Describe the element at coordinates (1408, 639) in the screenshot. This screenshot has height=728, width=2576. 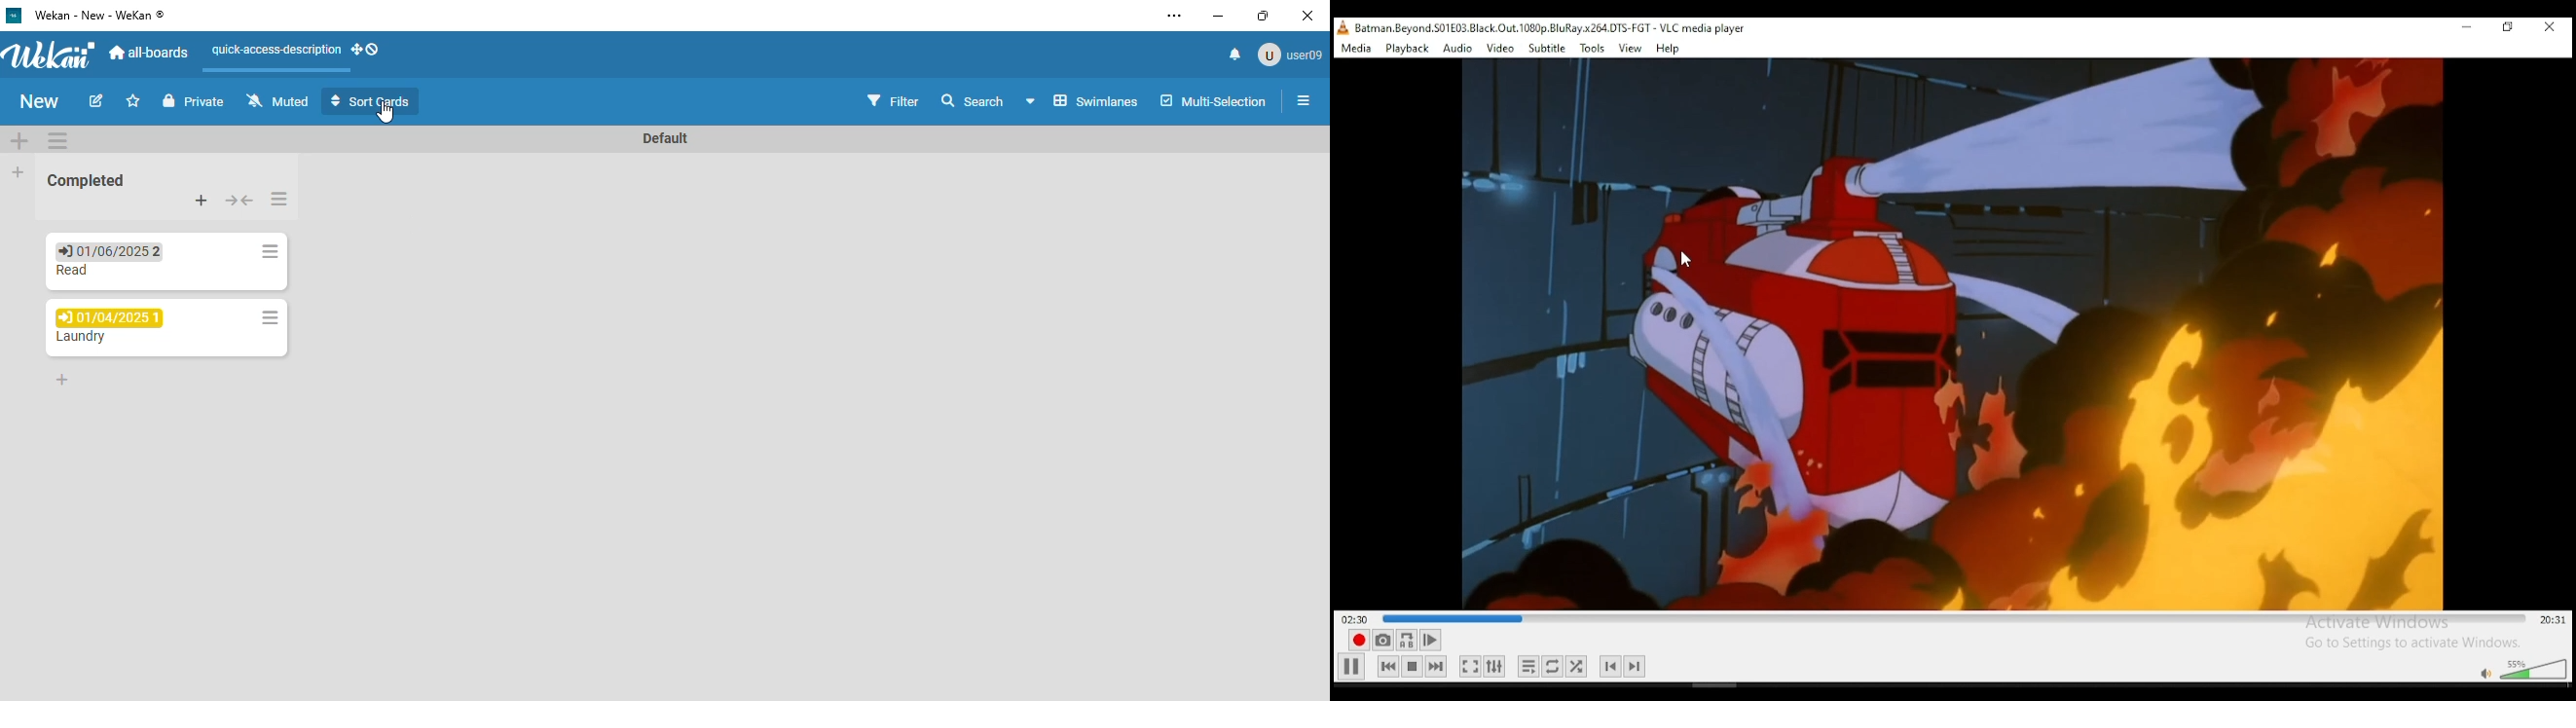
I see `loop between point A and point B.. click to add point A` at that location.